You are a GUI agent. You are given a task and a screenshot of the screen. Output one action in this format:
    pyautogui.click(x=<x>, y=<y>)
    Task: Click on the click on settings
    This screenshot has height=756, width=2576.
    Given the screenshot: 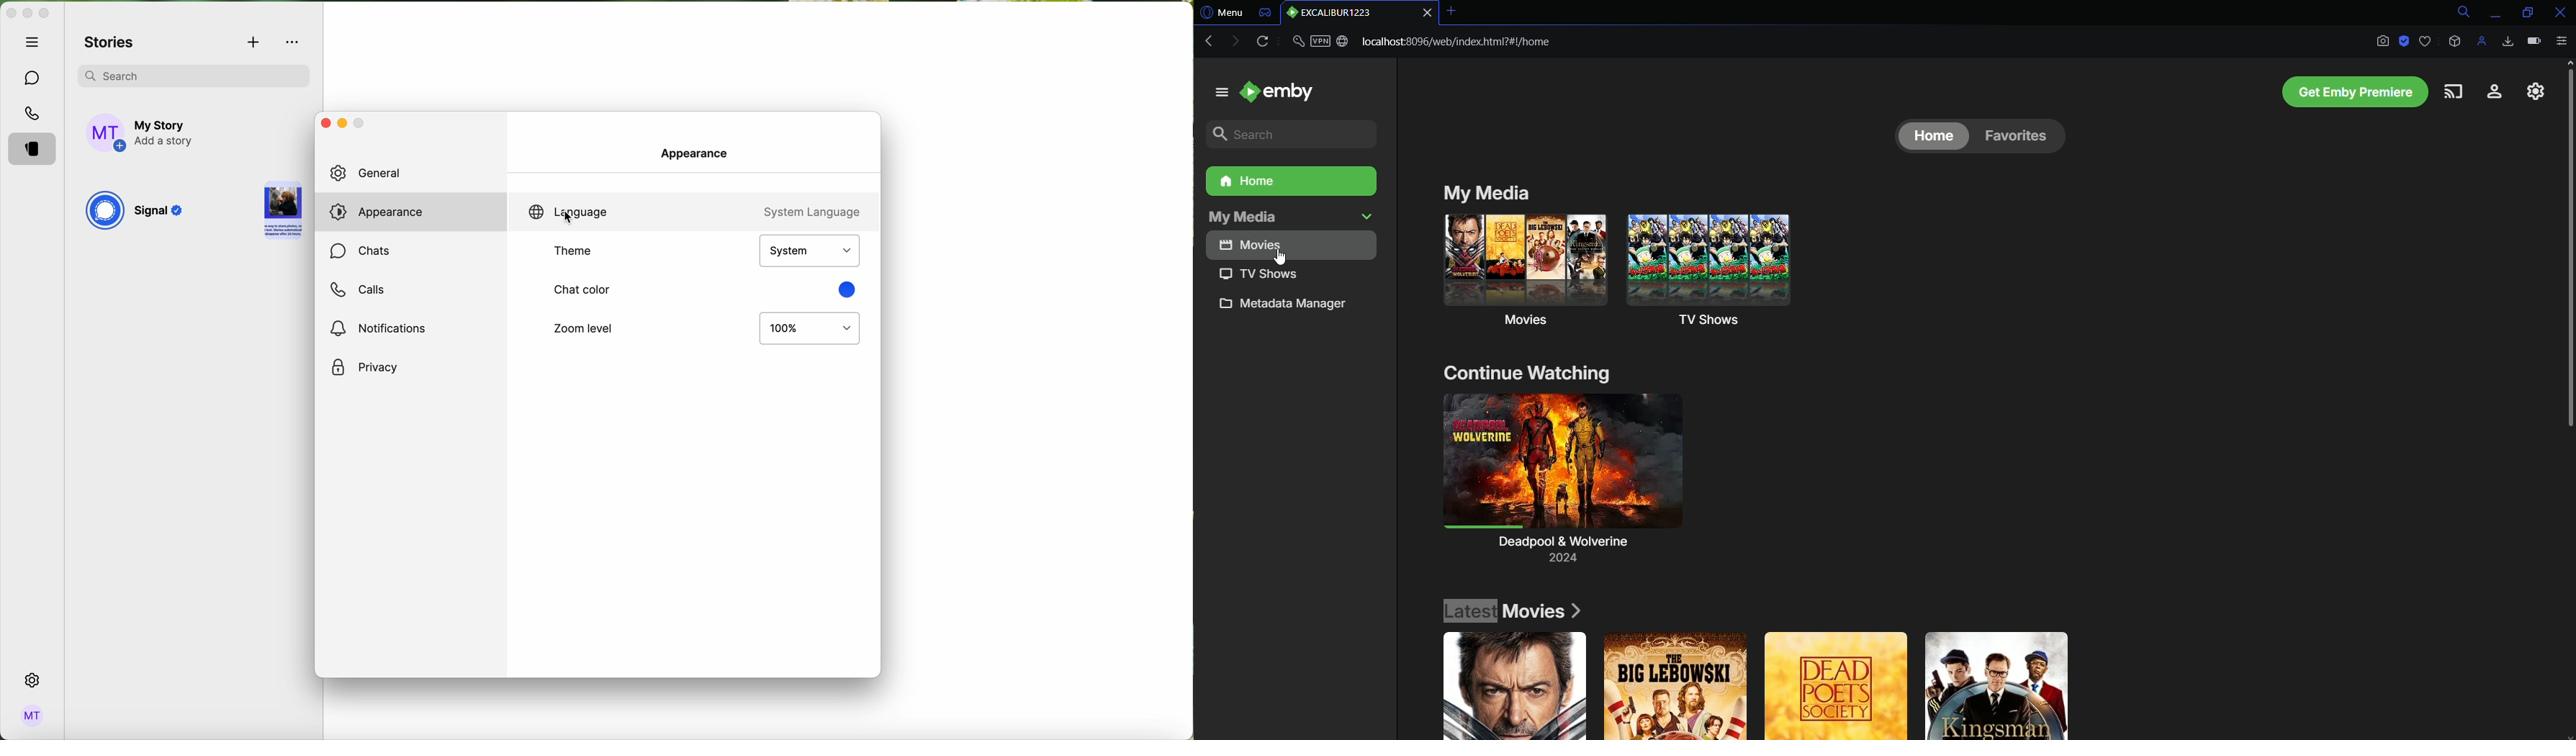 What is the action you would take?
    pyautogui.click(x=33, y=681)
    